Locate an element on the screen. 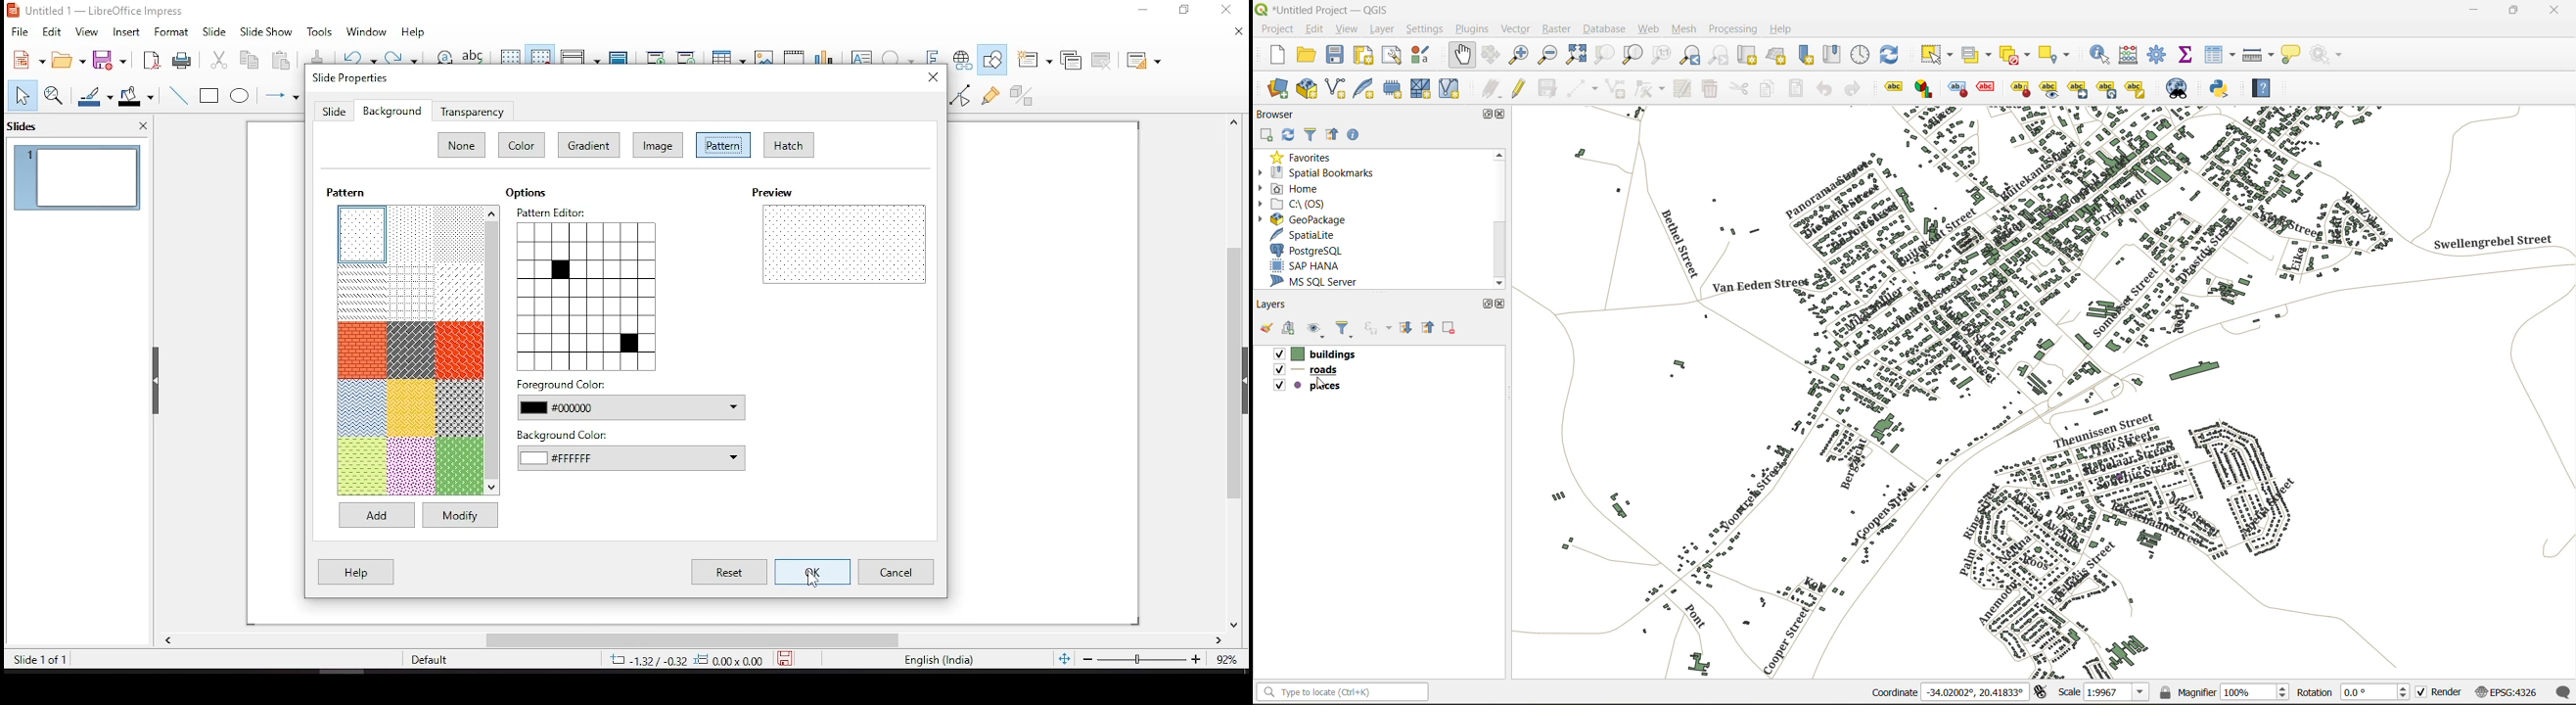 This screenshot has height=728, width=2576. magnifier is located at coordinates (2223, 692).